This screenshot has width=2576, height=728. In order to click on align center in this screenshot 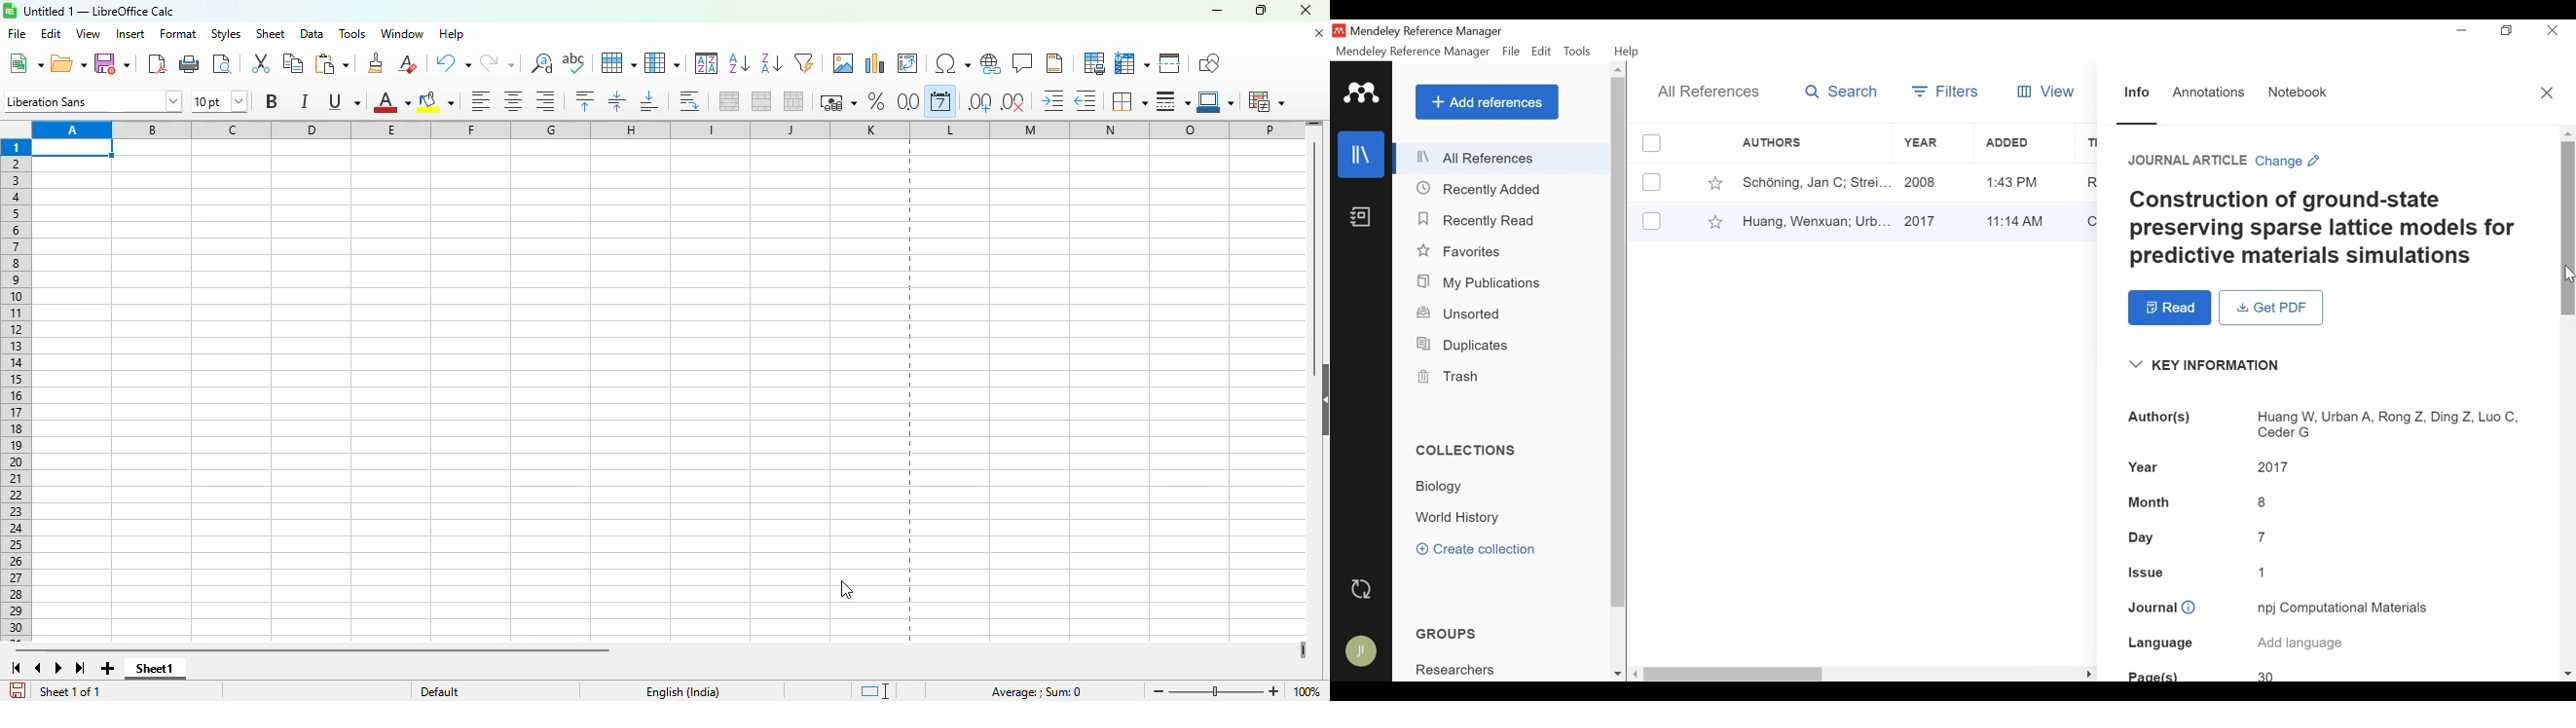, I will do `click(514, 102)`.